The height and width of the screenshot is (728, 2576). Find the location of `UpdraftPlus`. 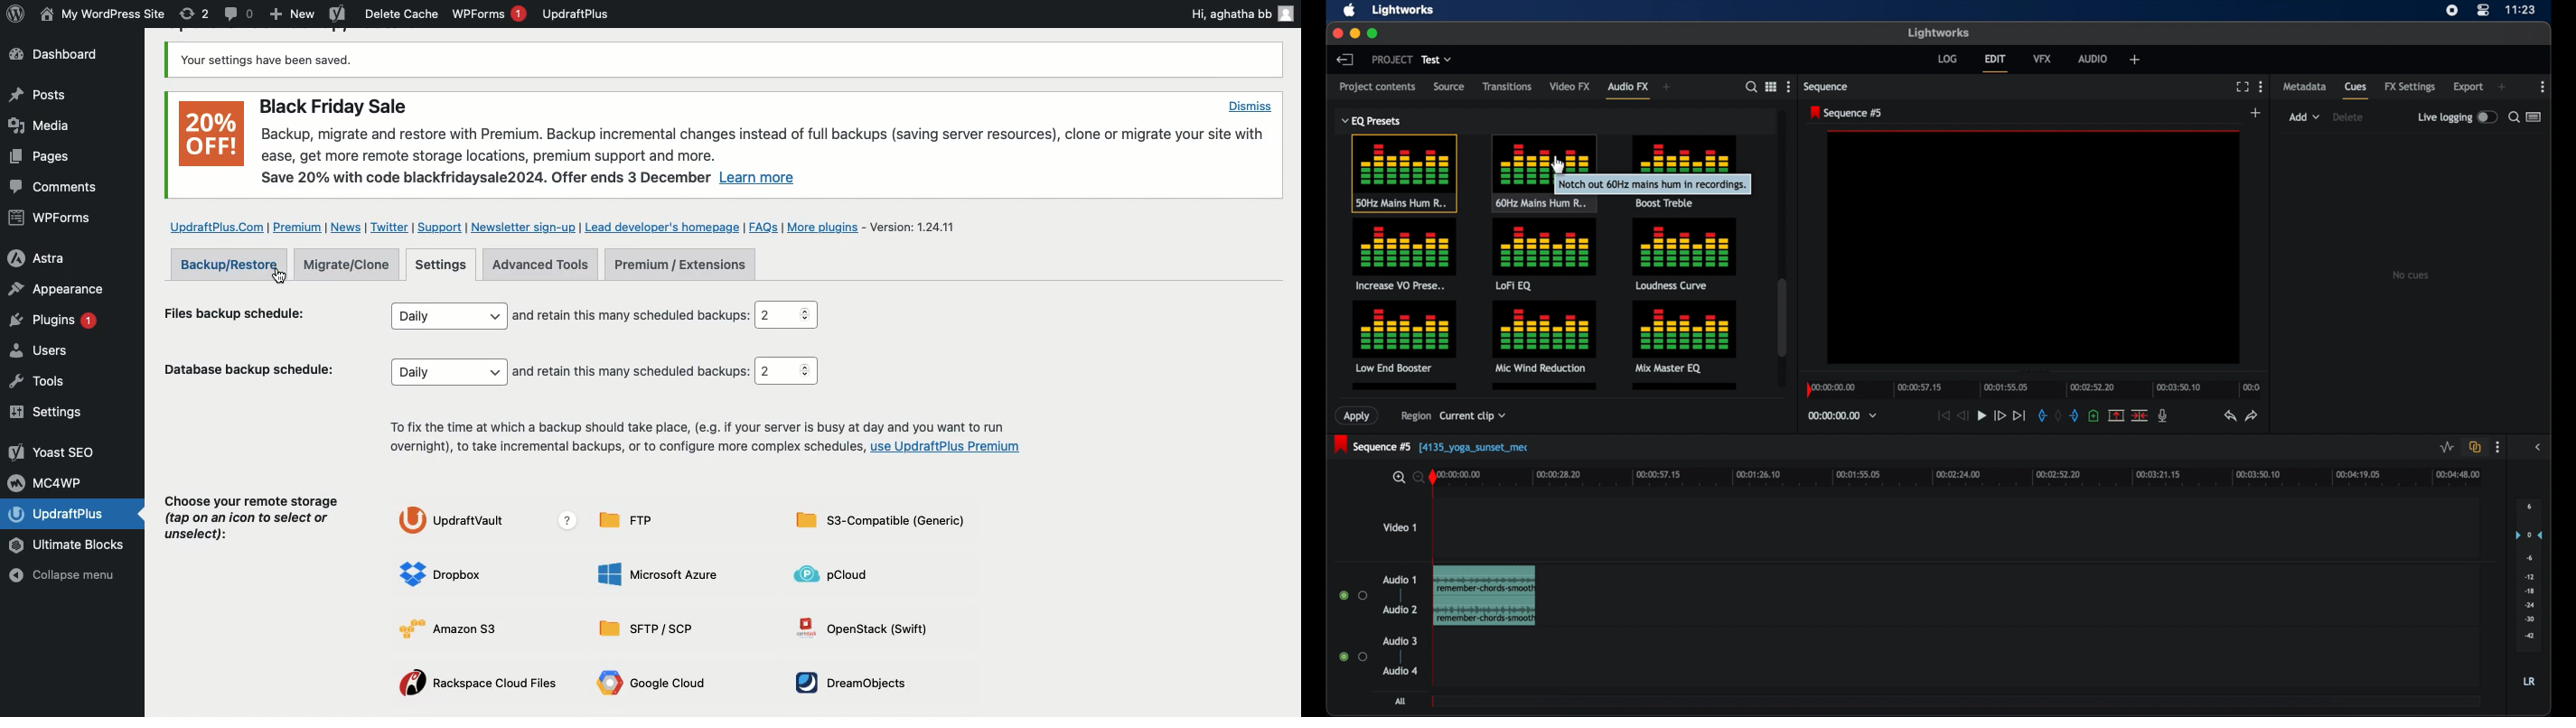

UpdraftPlus is located at coordinates (75, 514).